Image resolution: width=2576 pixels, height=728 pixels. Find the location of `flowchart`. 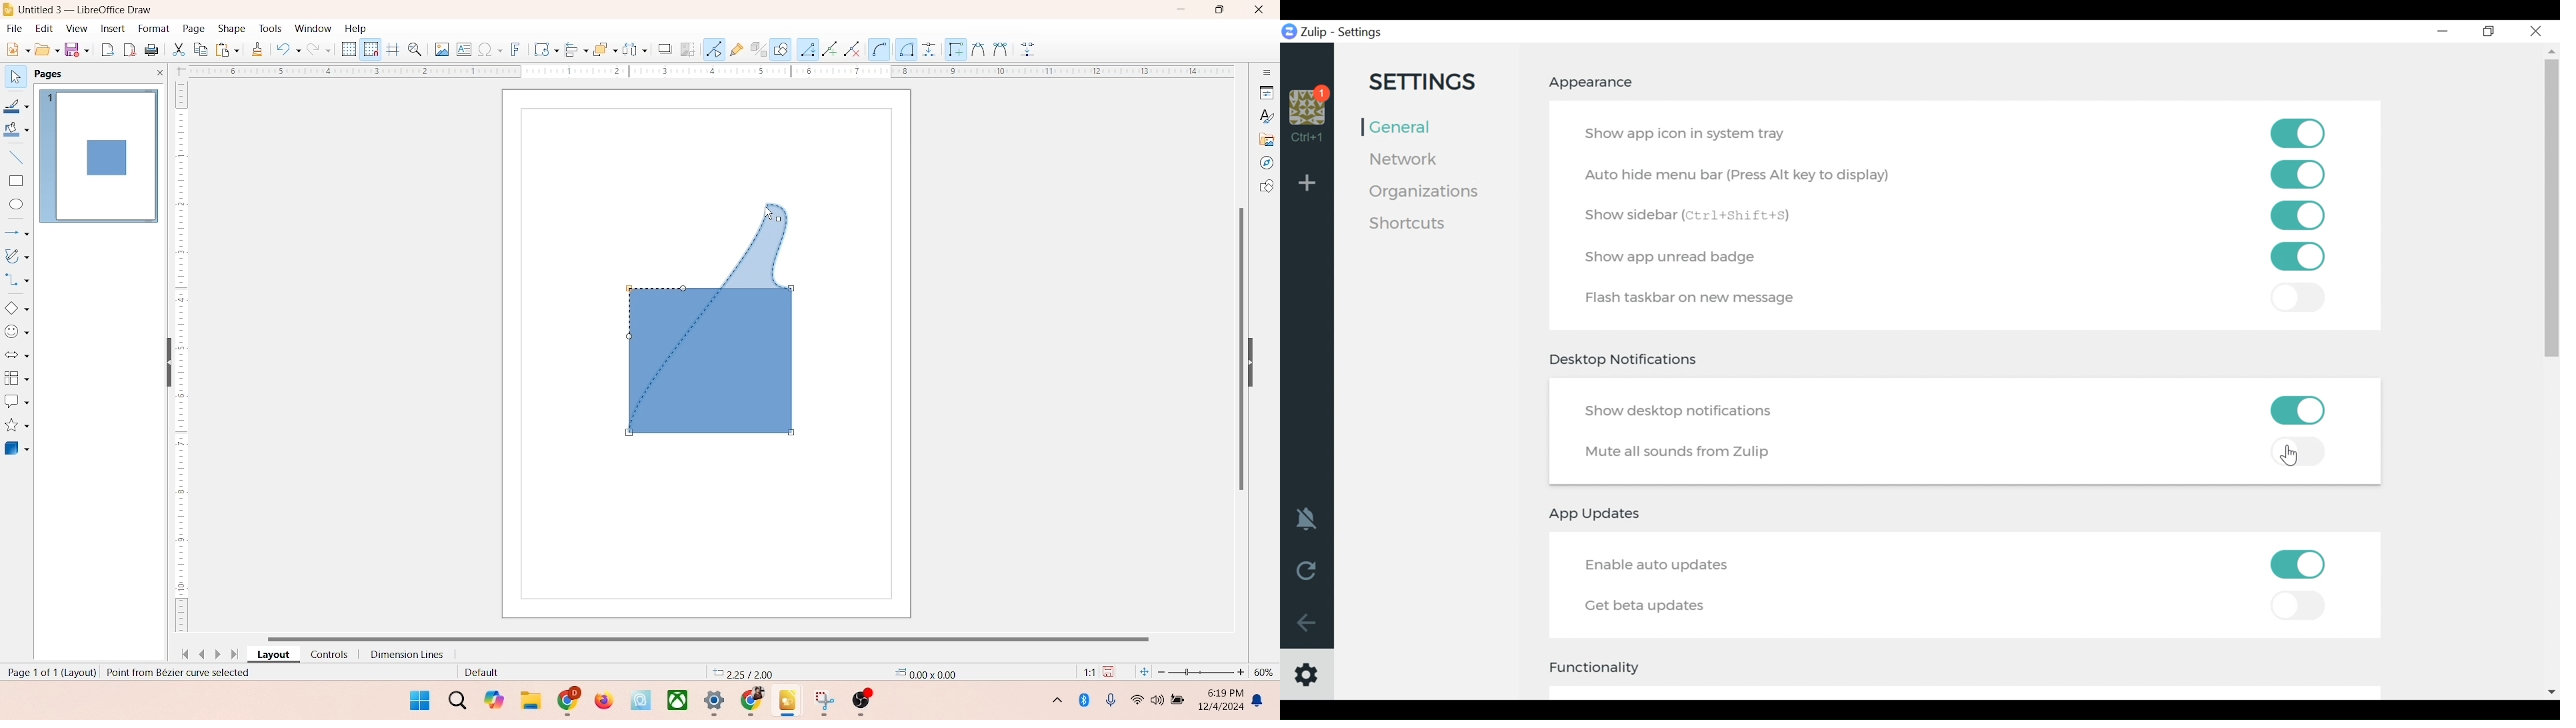

flowchart is located at coordinates (16, 378).